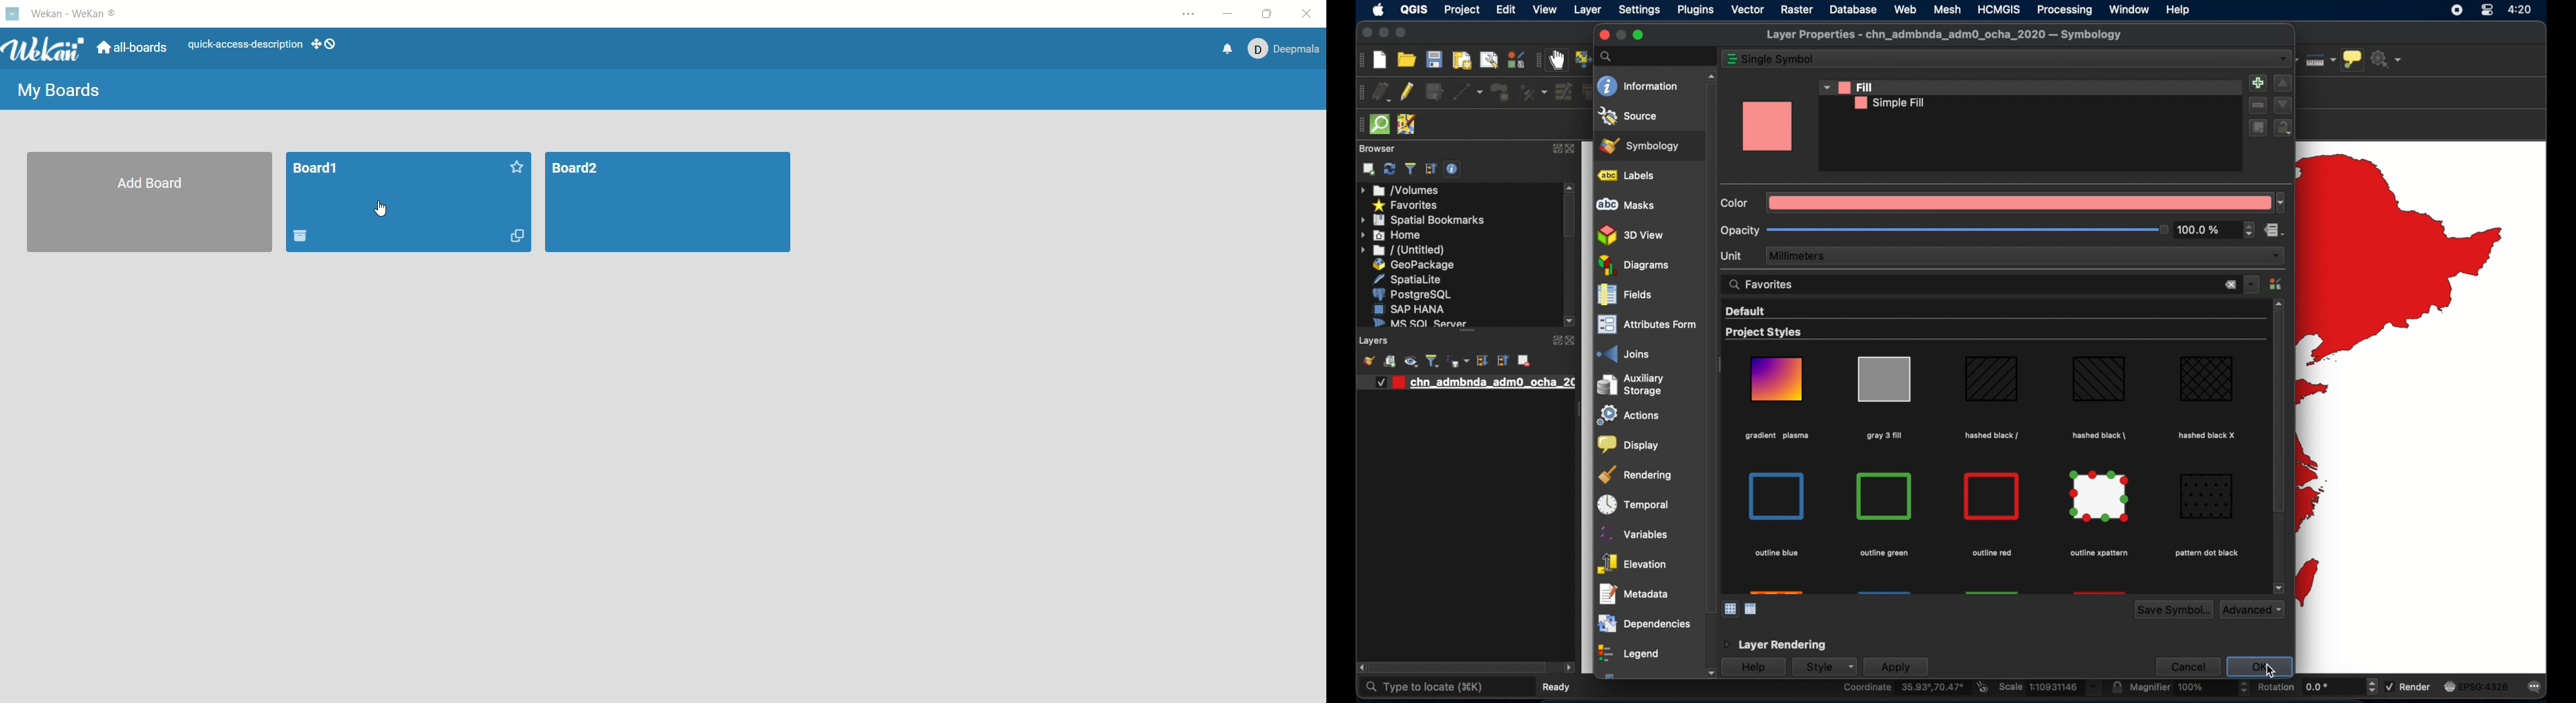  I want to click on apply, so click(1896, 667).